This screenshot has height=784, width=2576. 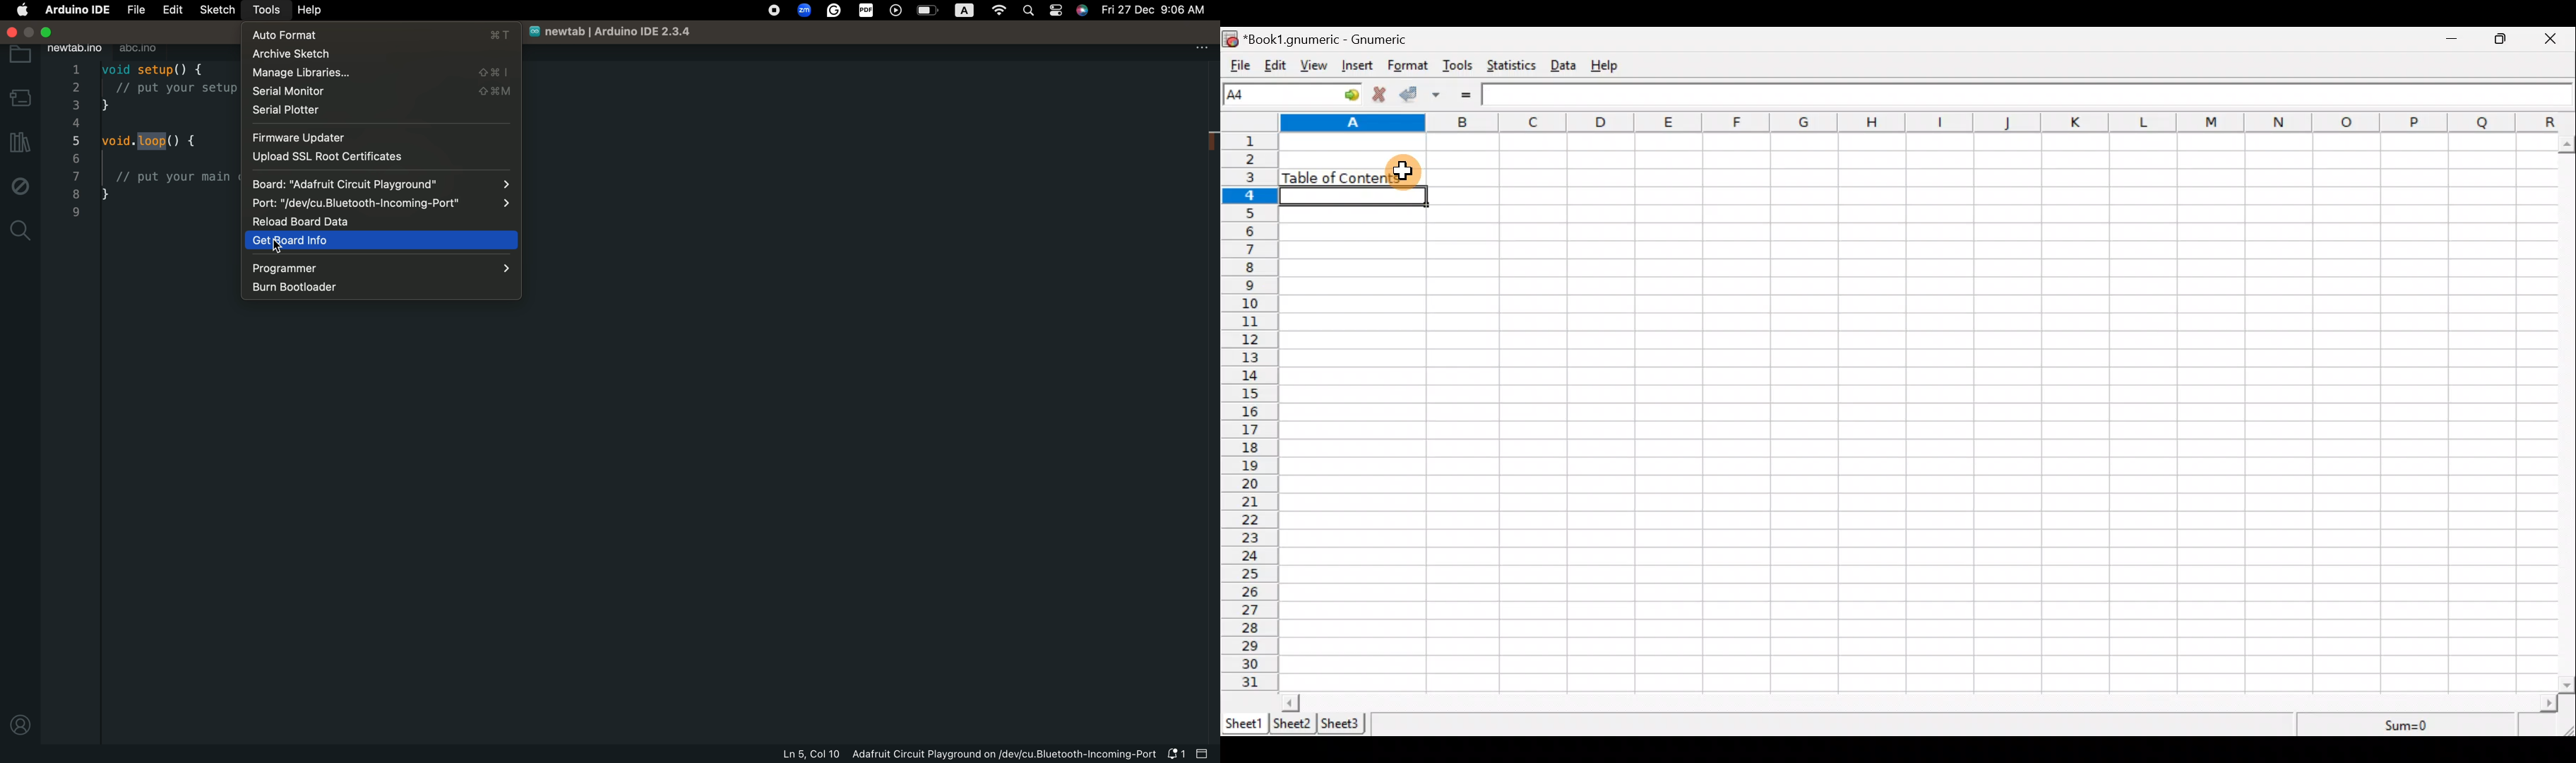 What do you see at coordinates (1441, 95) in the screenshot?
I see `Accept change in multiple cells` at bounding box center [1441, 95].